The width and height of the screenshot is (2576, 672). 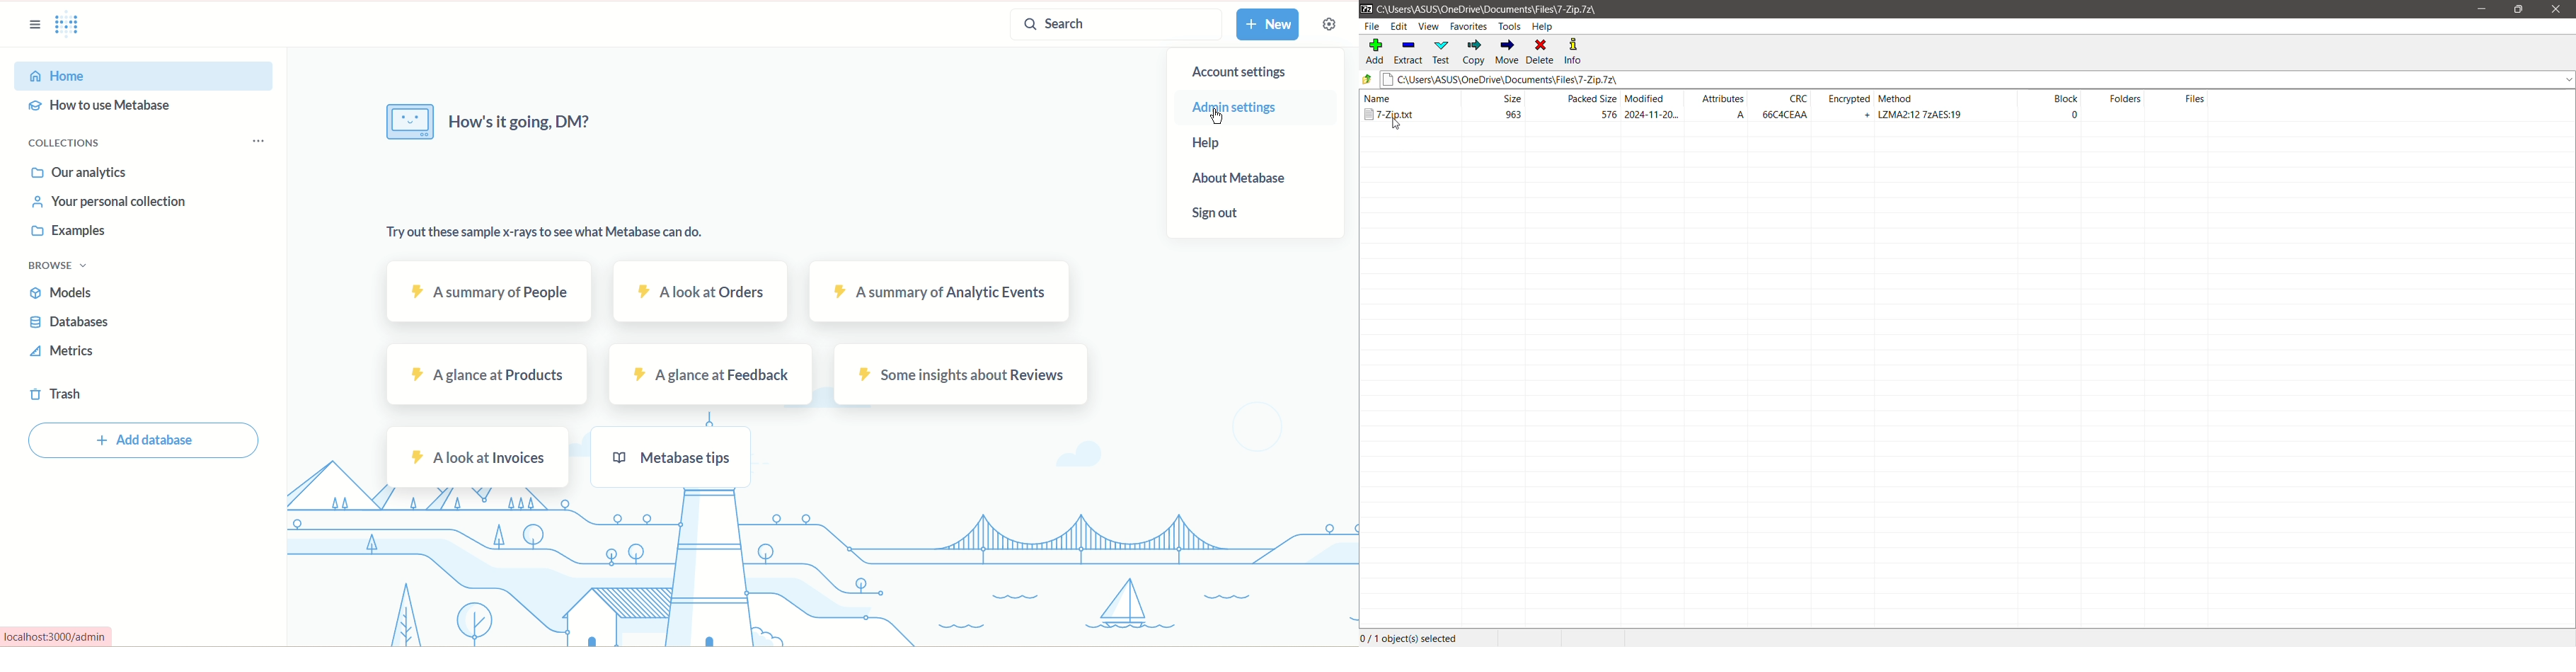 I want to click on CRC, so click(x=1784, y=107).